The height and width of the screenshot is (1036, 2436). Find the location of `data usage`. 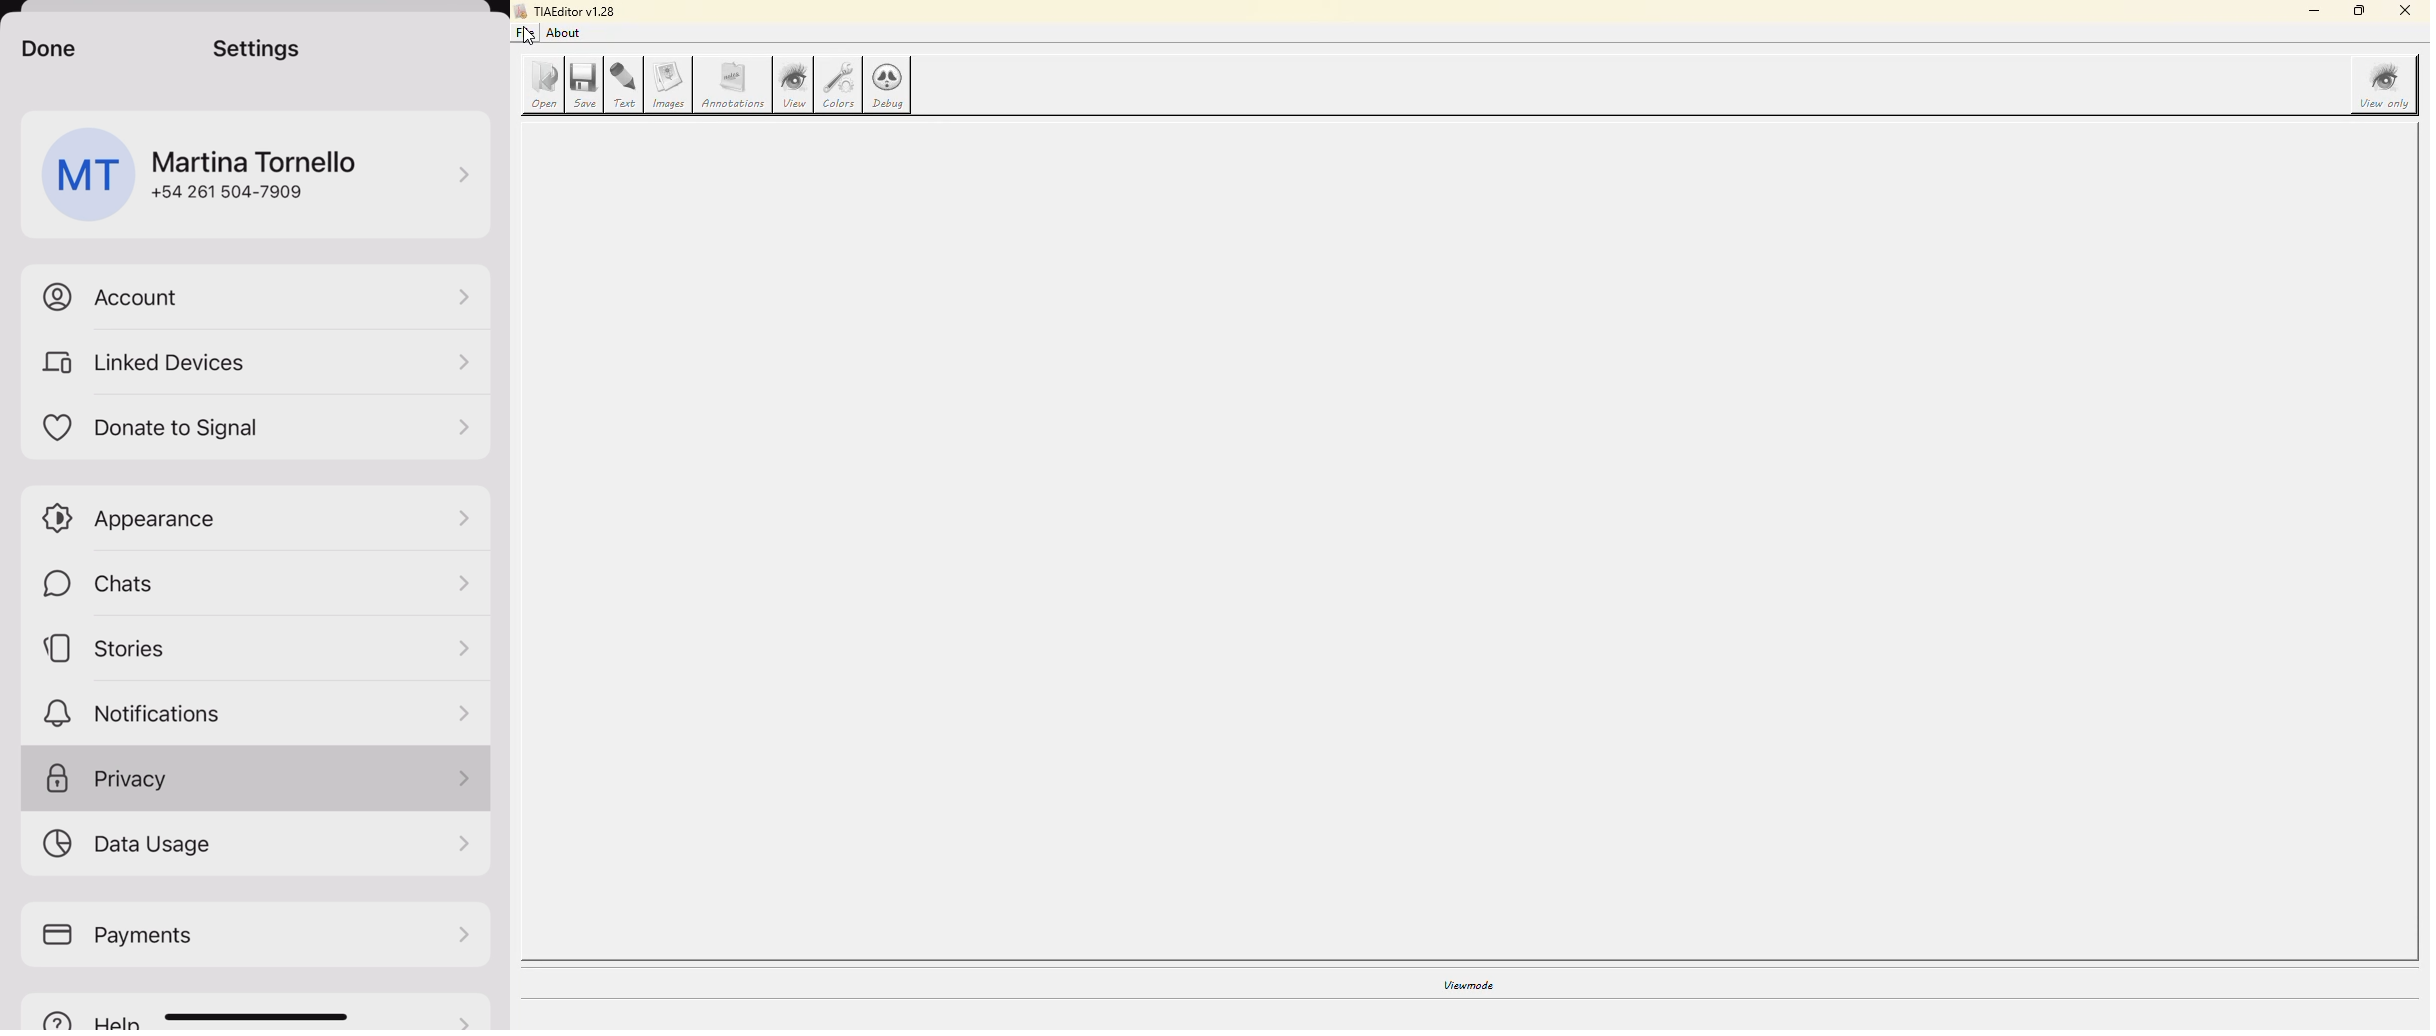

data usage is located at coordinates (256, 847).